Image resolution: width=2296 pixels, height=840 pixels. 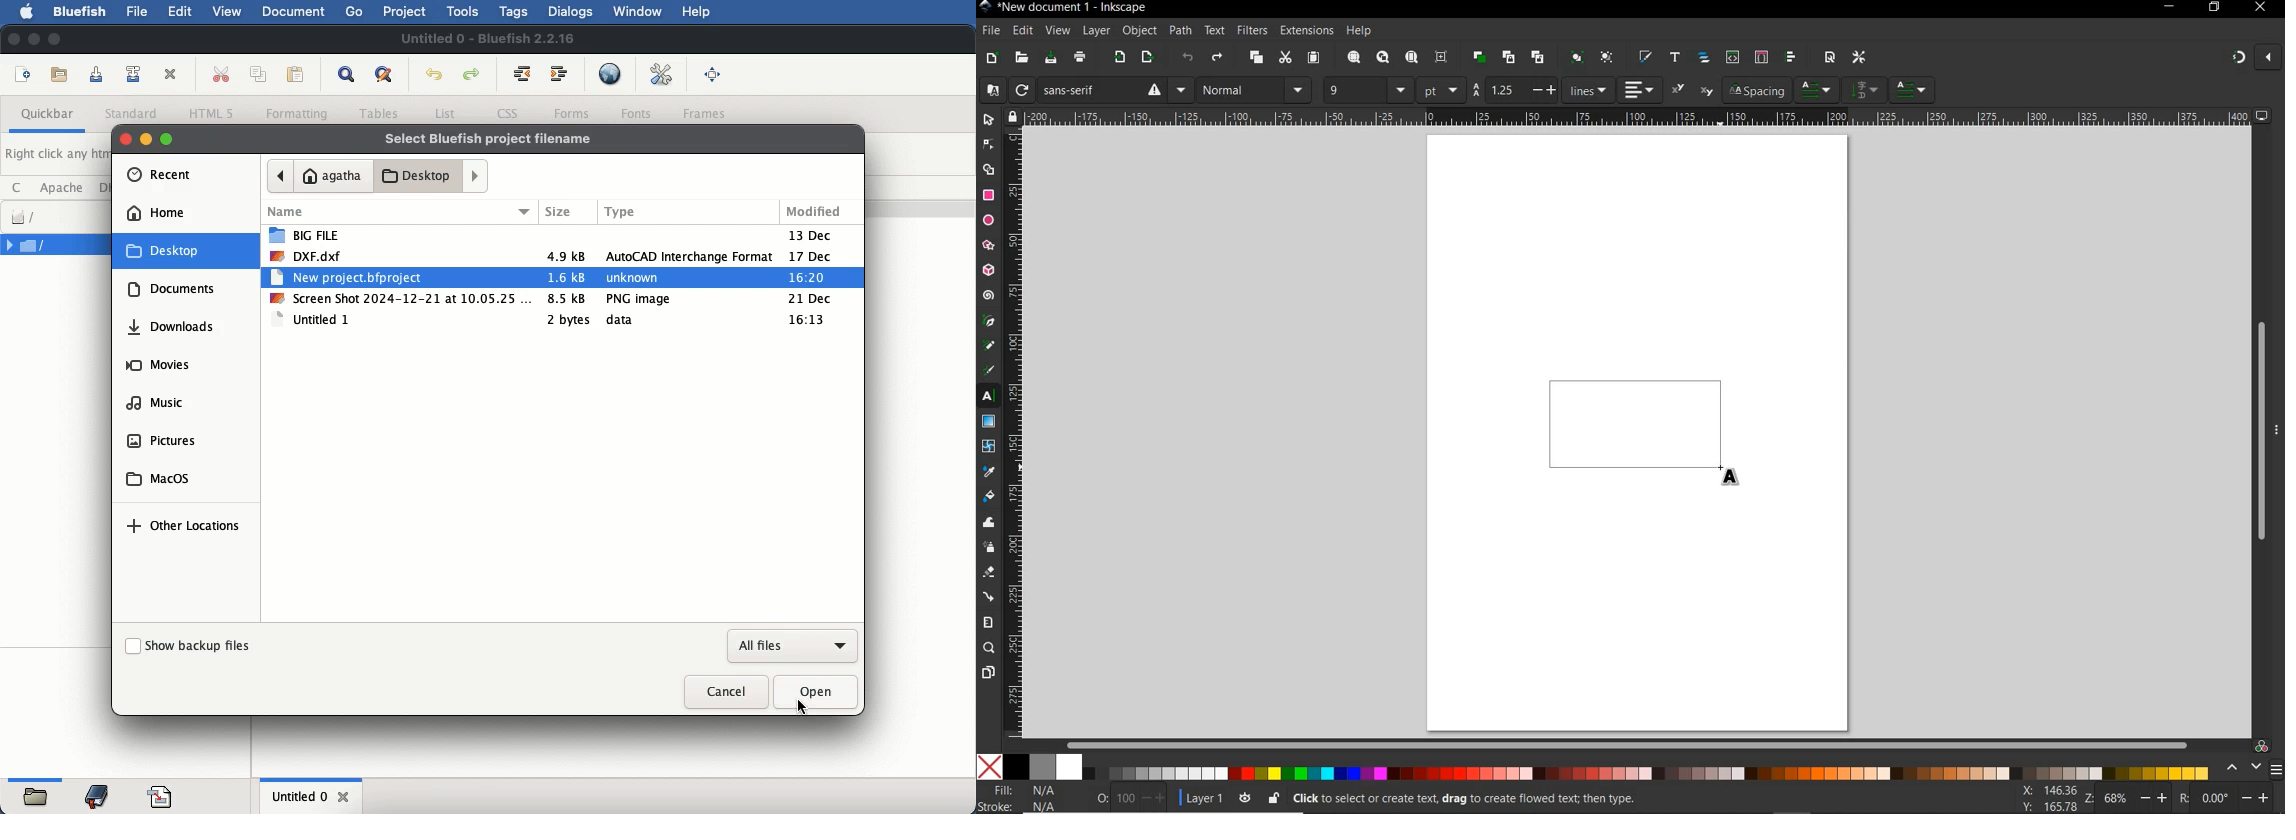 I want to click on Mesh Tool, so click(x=989, y=446).